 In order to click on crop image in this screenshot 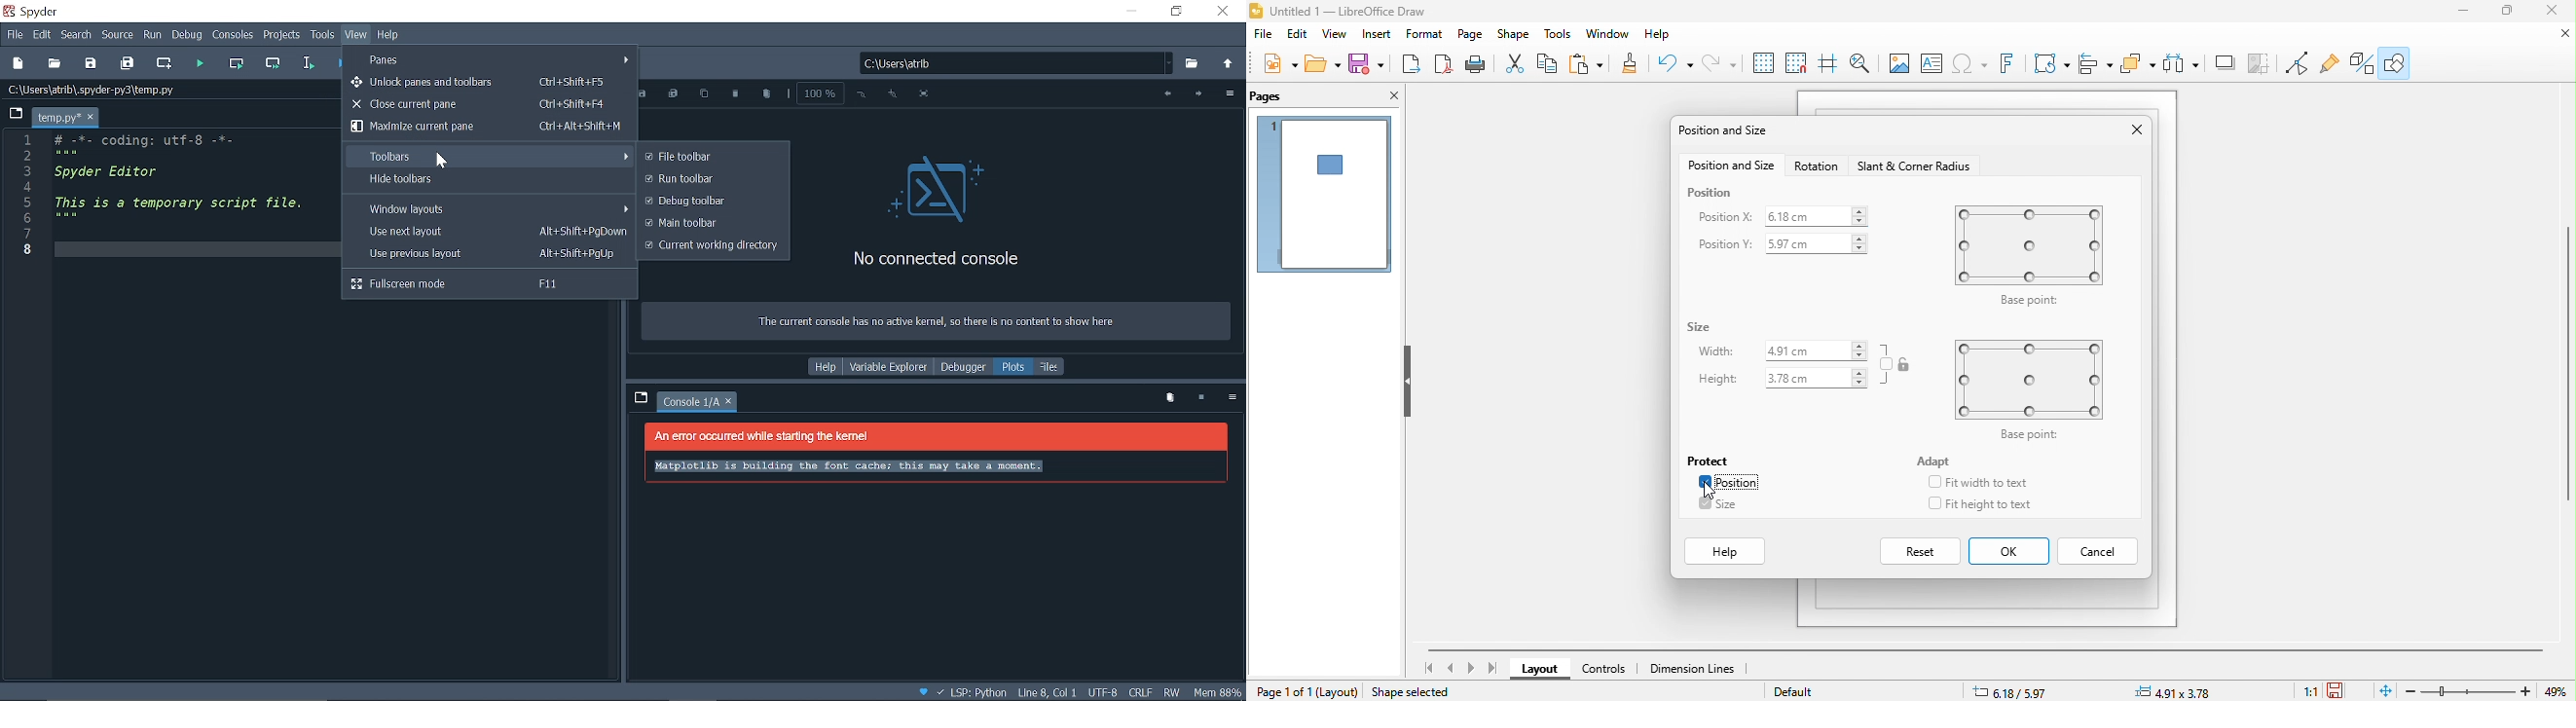, I will do `click(2225, 63)`.